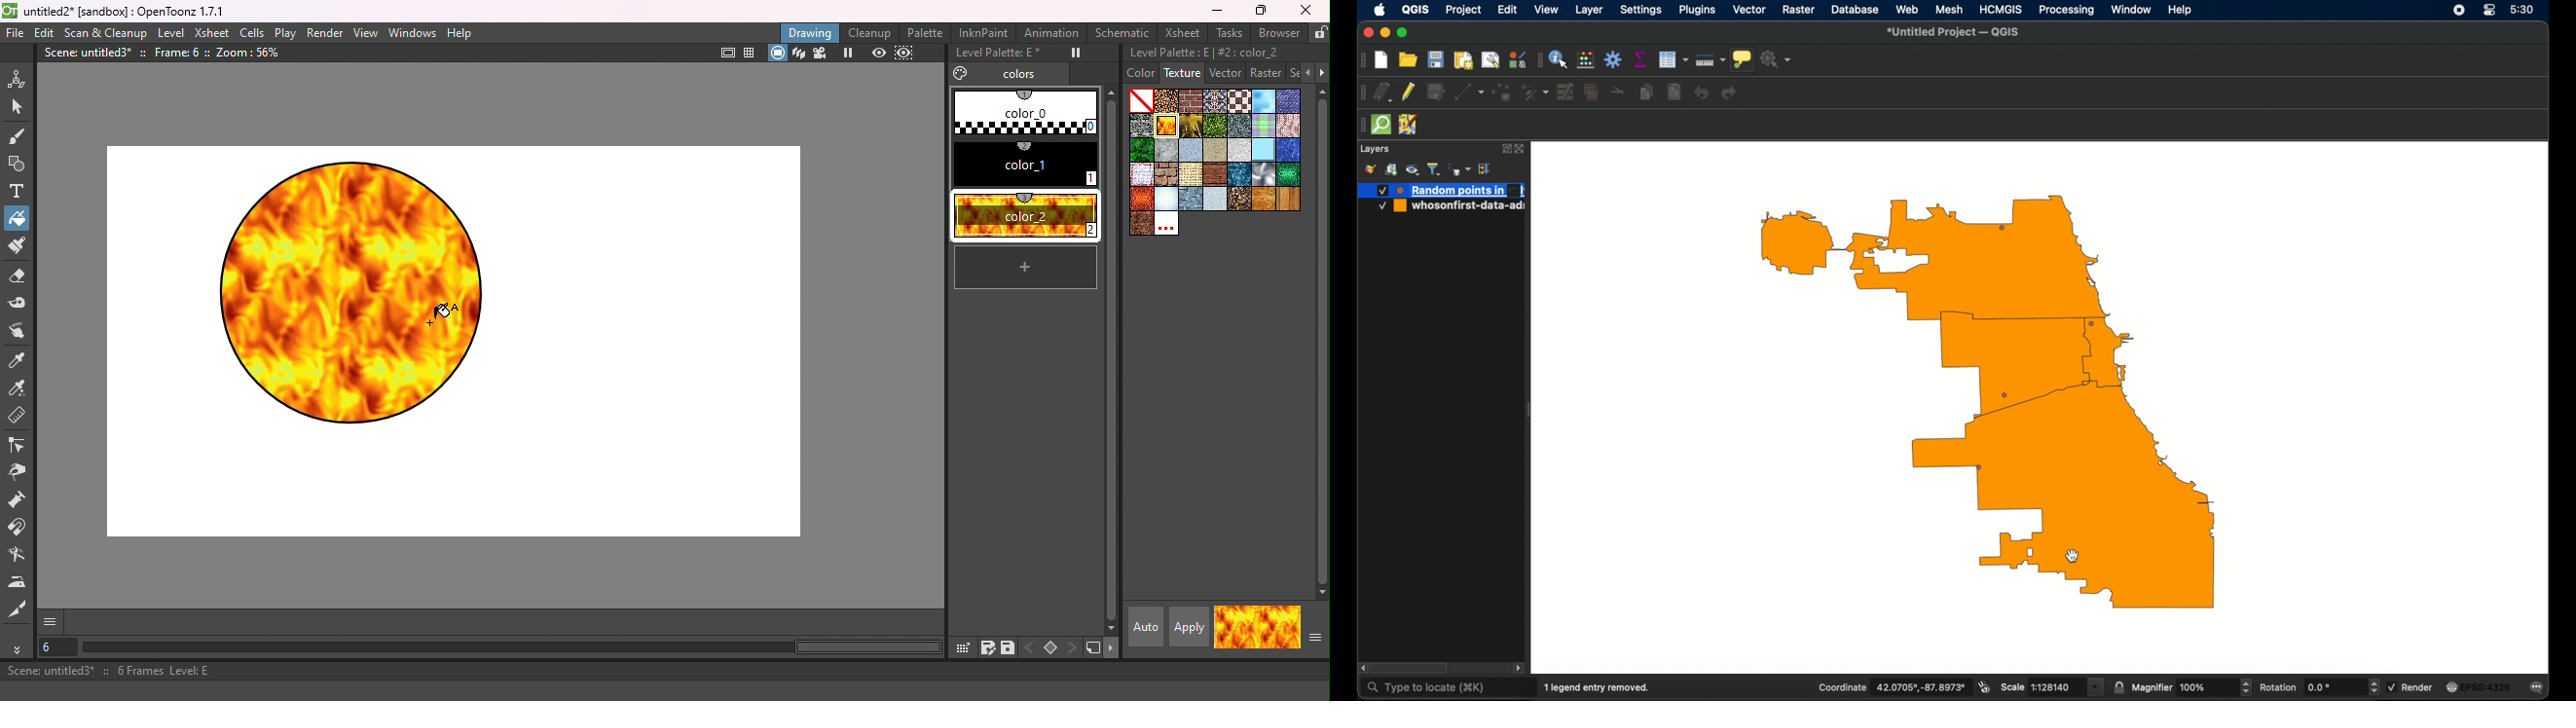 Image resolution: width=2576 pixels, height=728 pixels. What do you see at coordinates (1507, 10) in the screenshot?
I see `edit` at bounding box center [1507, 10].